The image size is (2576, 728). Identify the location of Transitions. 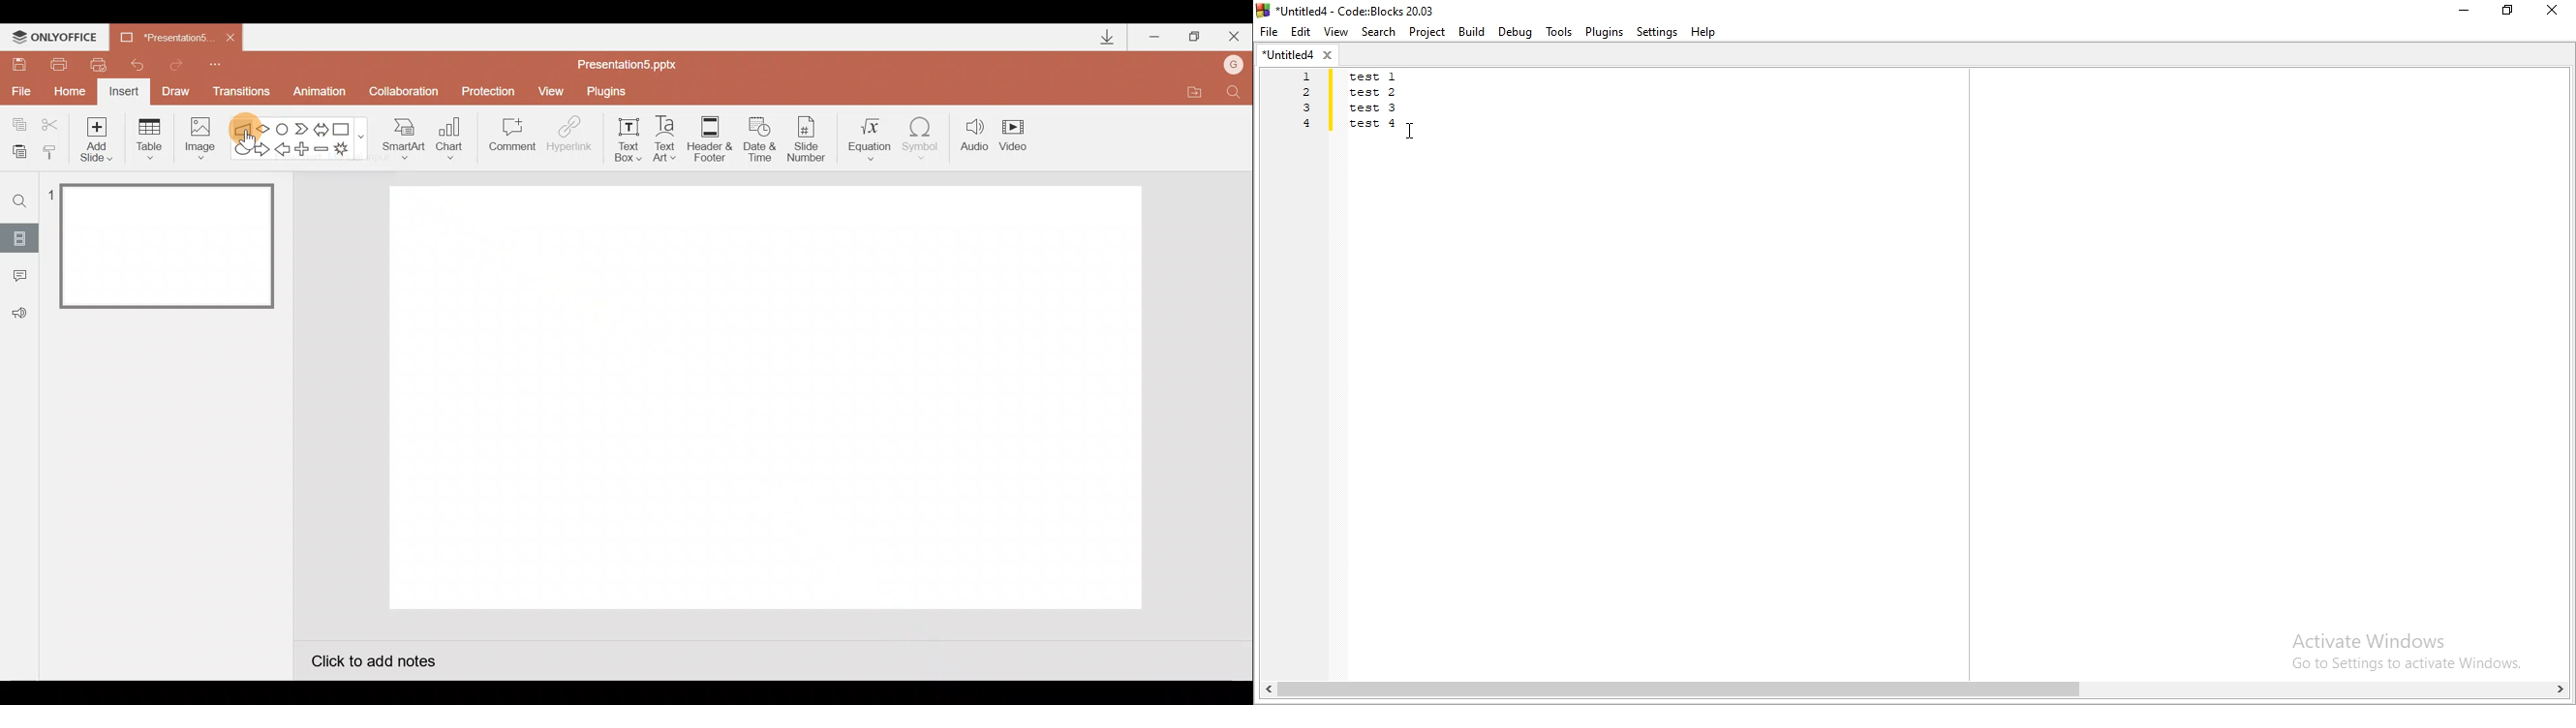
(239, 93).